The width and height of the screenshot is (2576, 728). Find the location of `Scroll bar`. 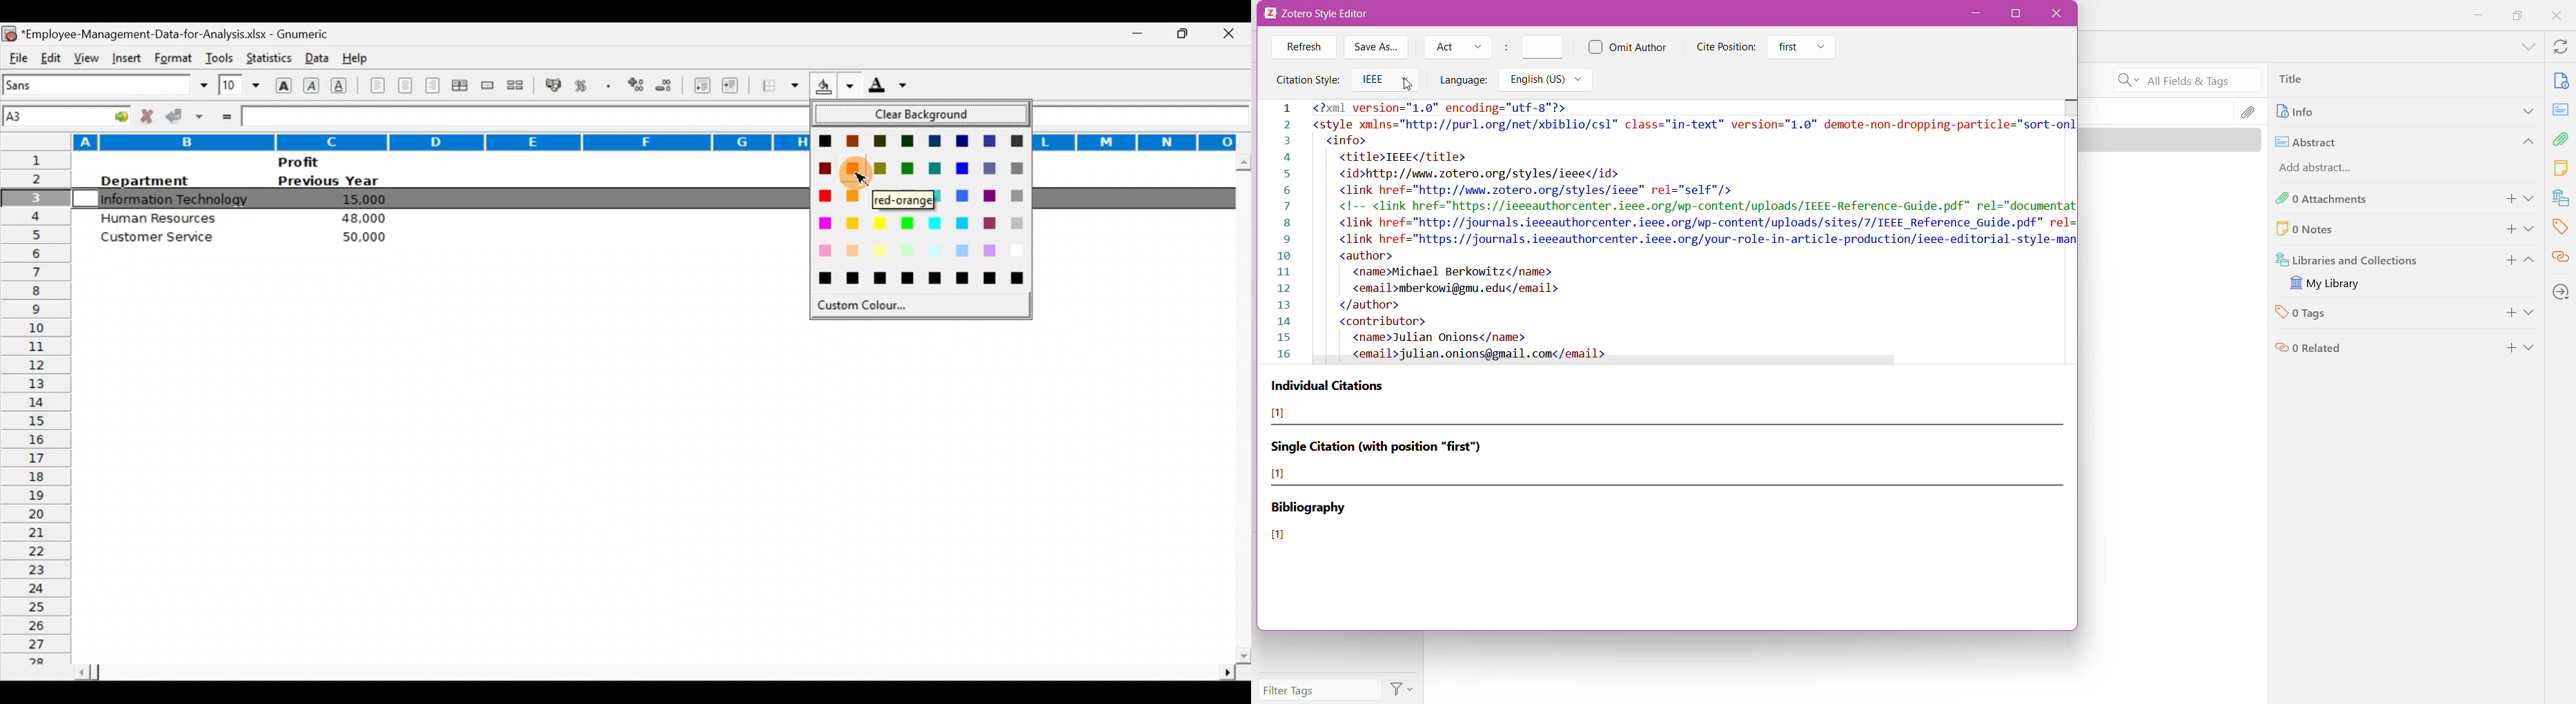

Scroll bar is located at coordinates (1240, 408).